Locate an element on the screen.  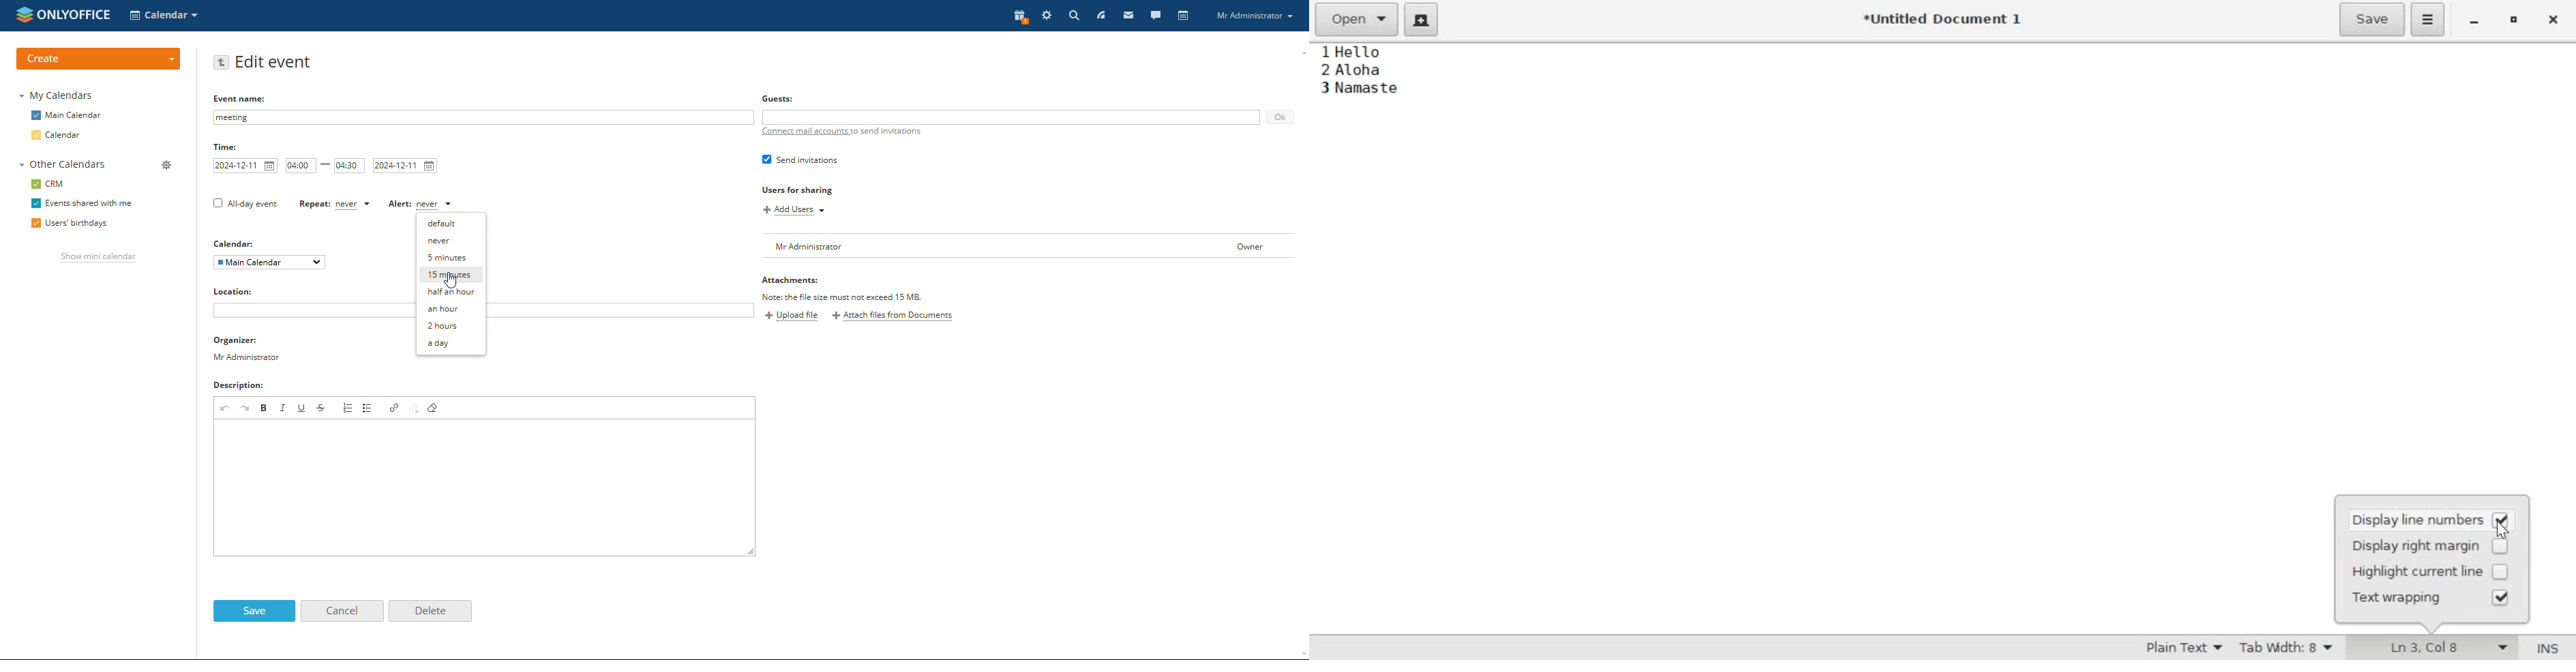
 is located at coordinates (237, 244).